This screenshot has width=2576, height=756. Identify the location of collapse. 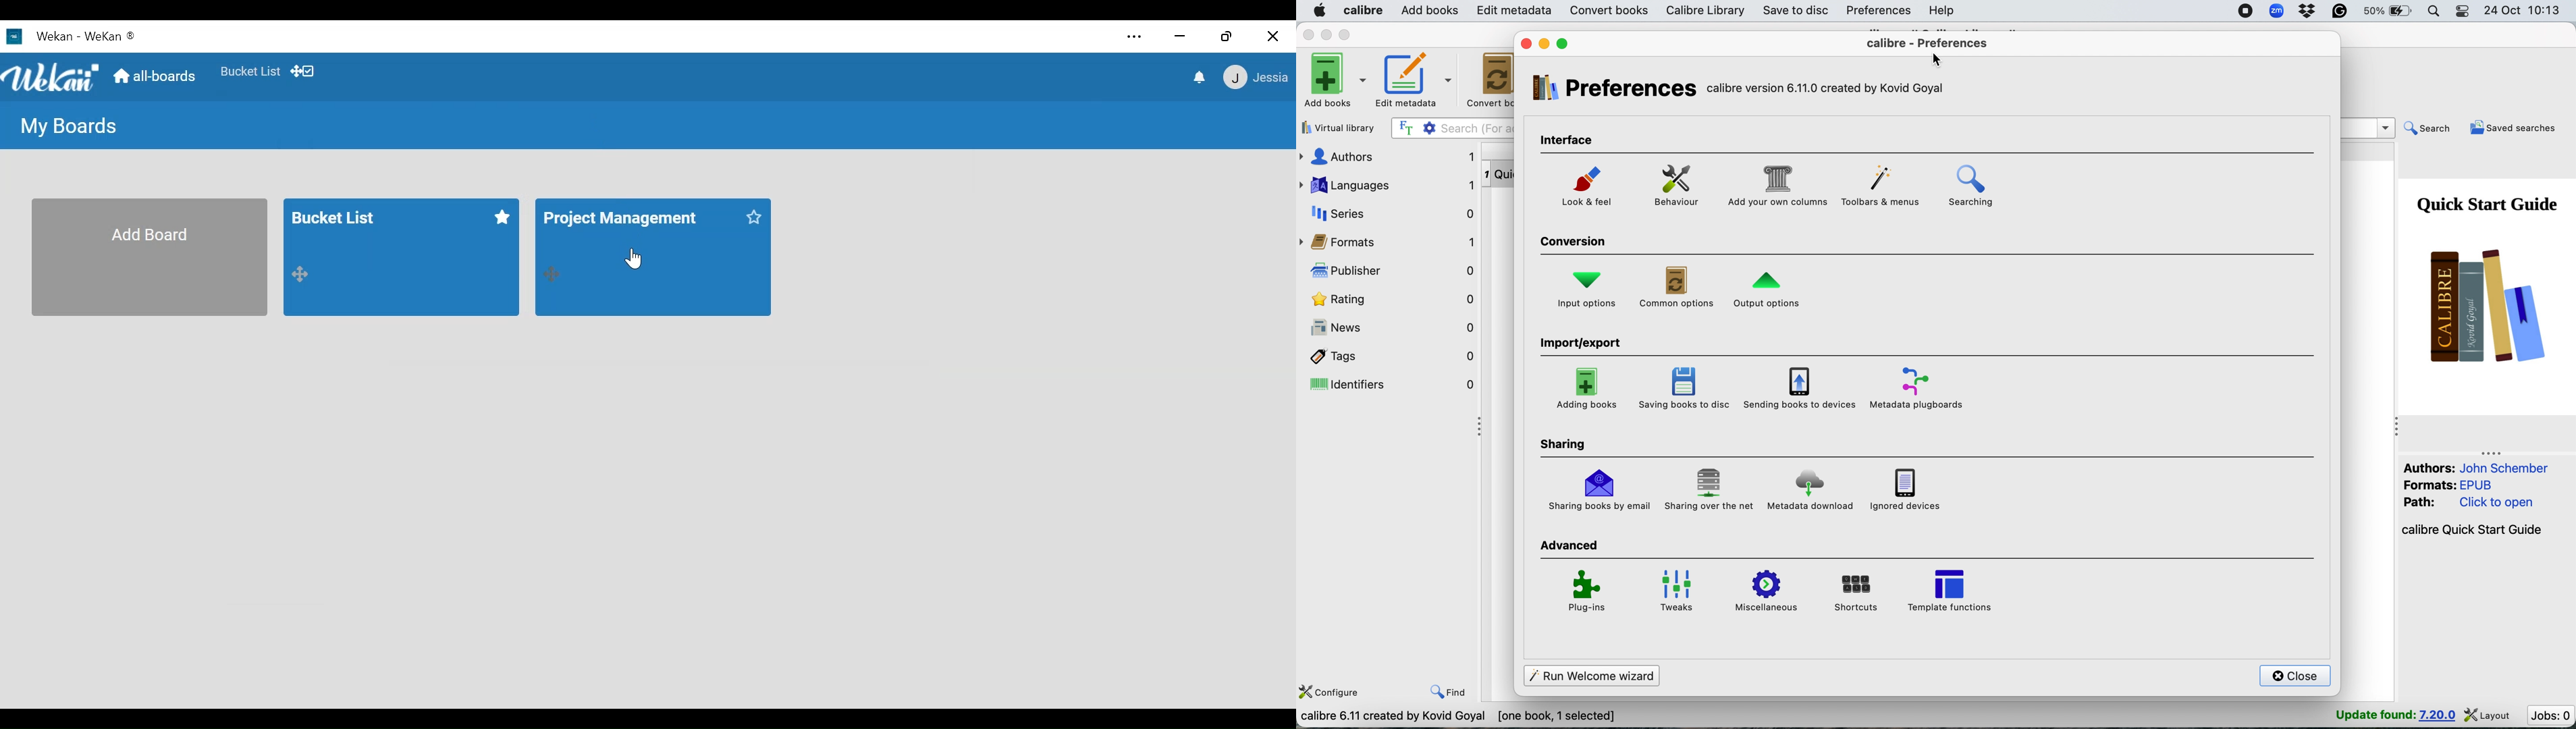
(2398, 427).